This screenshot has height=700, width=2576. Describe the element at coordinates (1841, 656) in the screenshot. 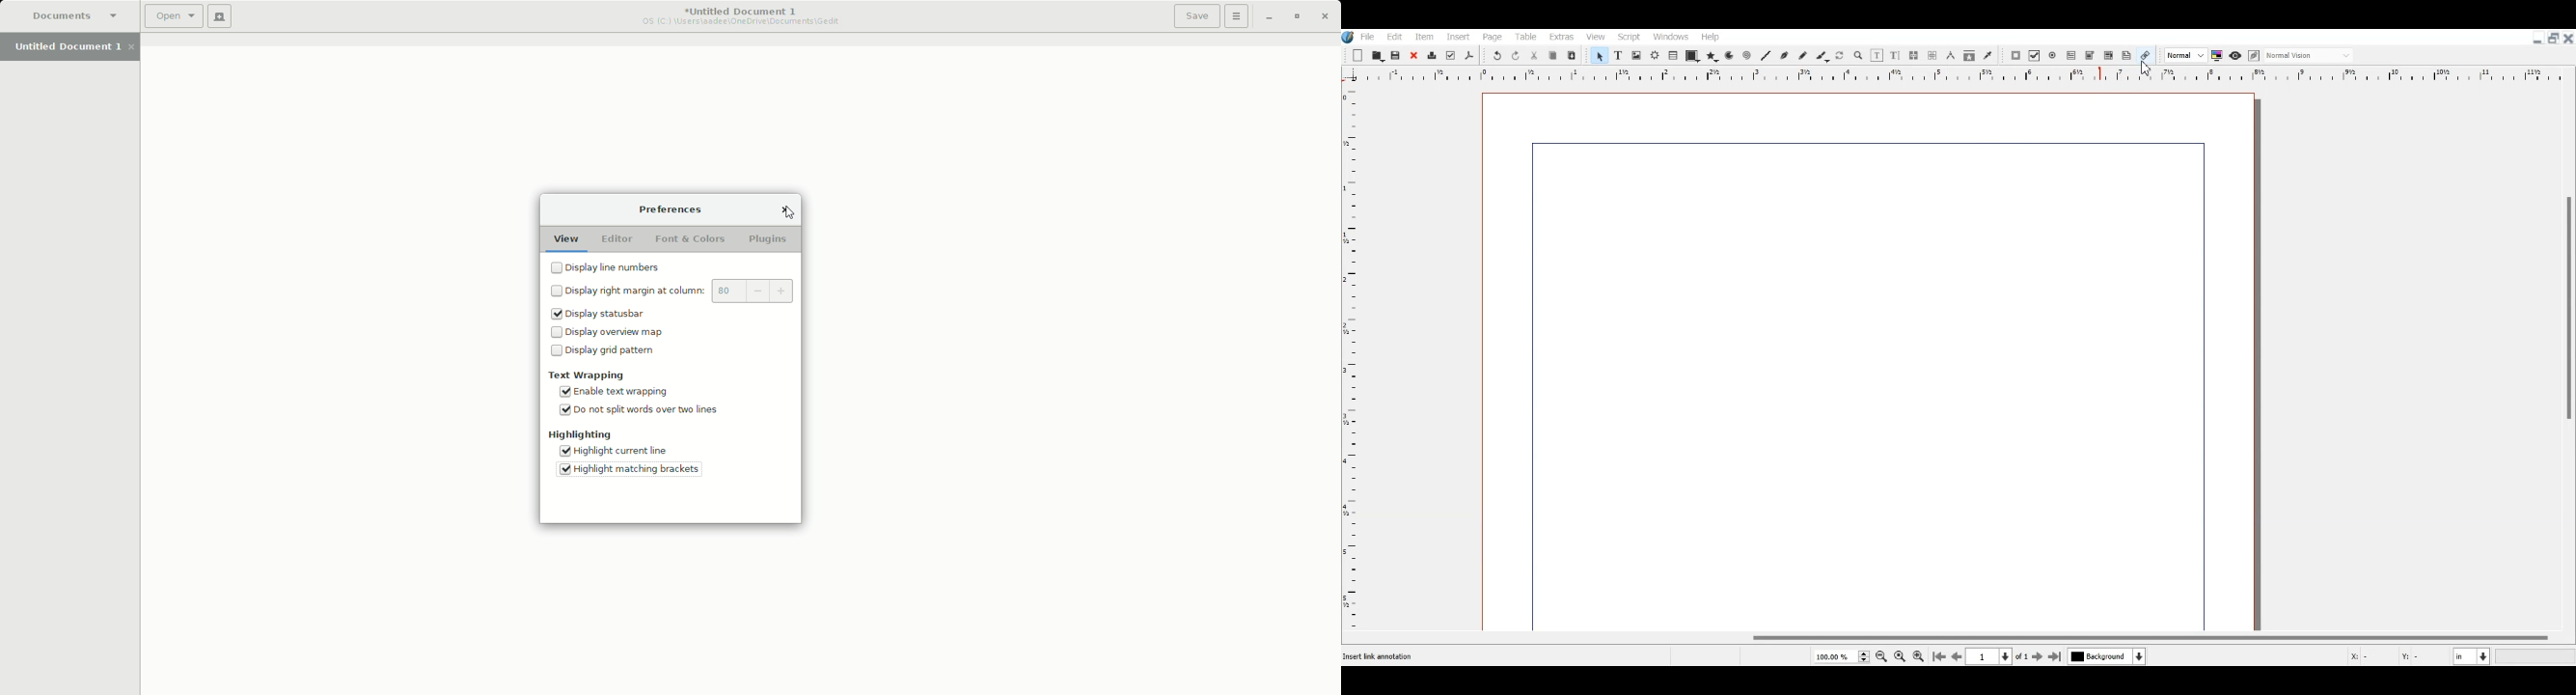

I see `Select Current Page` at that location.